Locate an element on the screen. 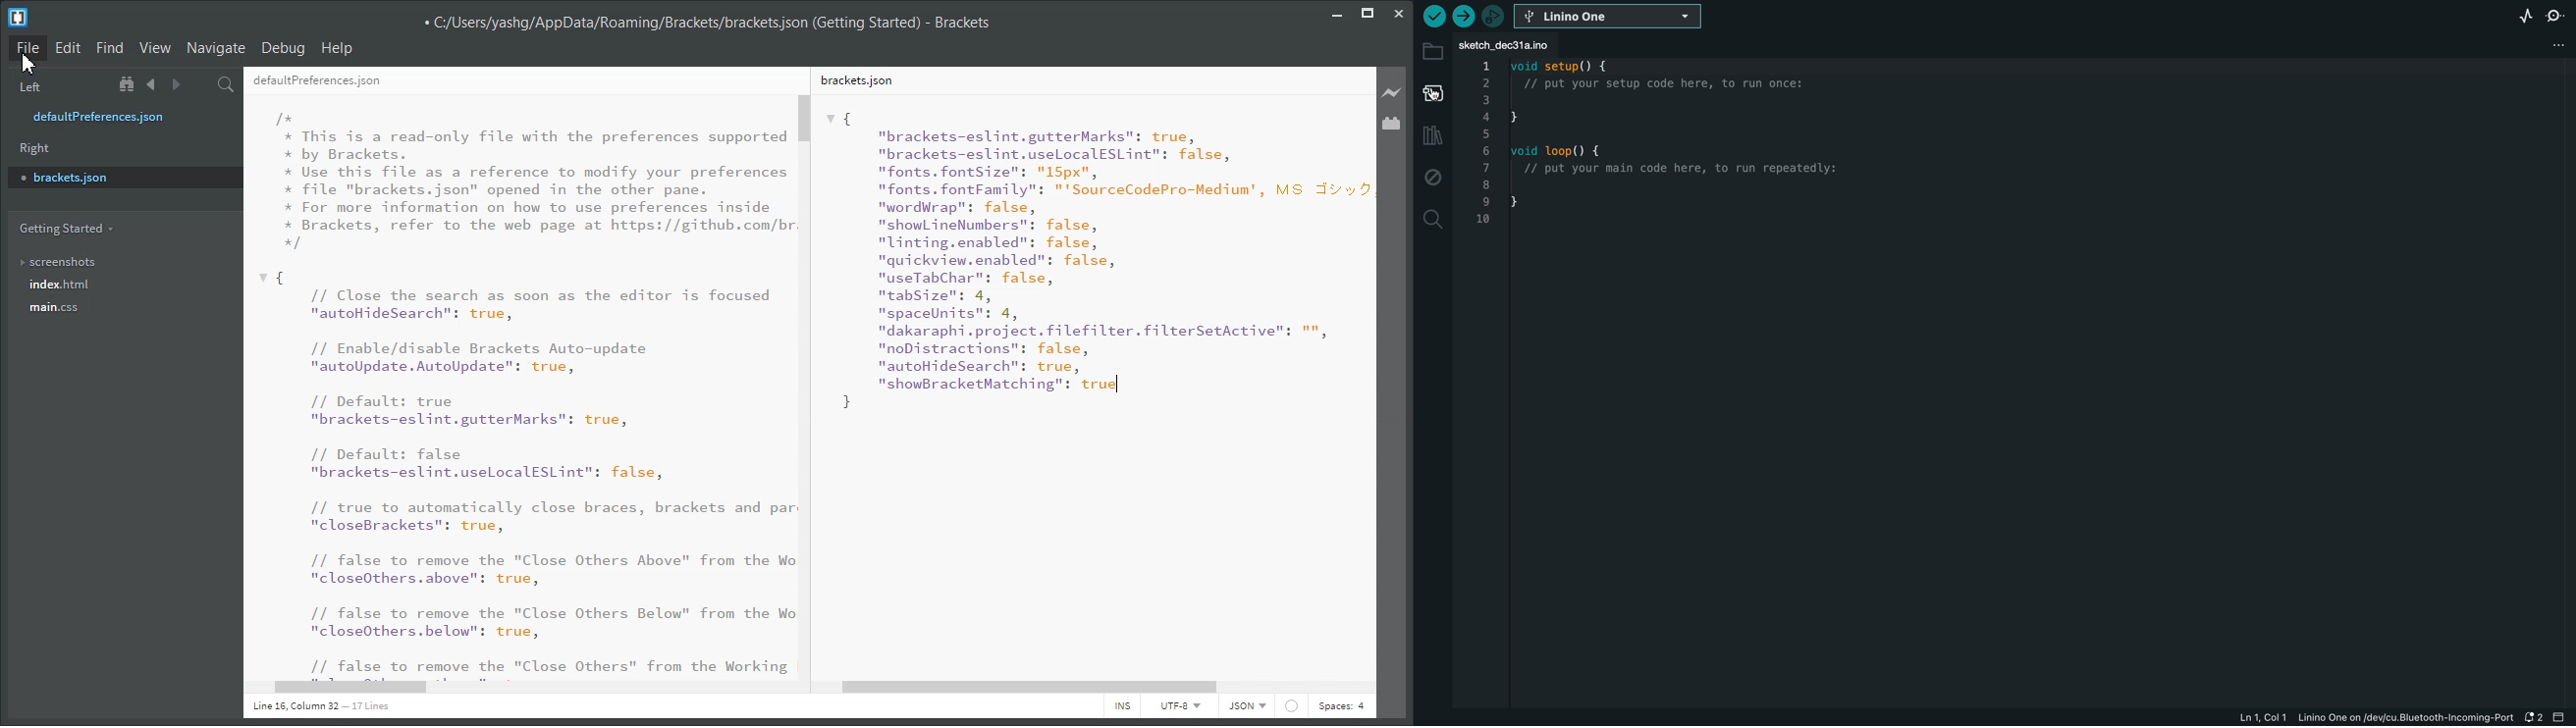 This screenshot has height=728, width=2576. Line 1, Column 1 - 17 Lines is located at coordinates (318, 707).